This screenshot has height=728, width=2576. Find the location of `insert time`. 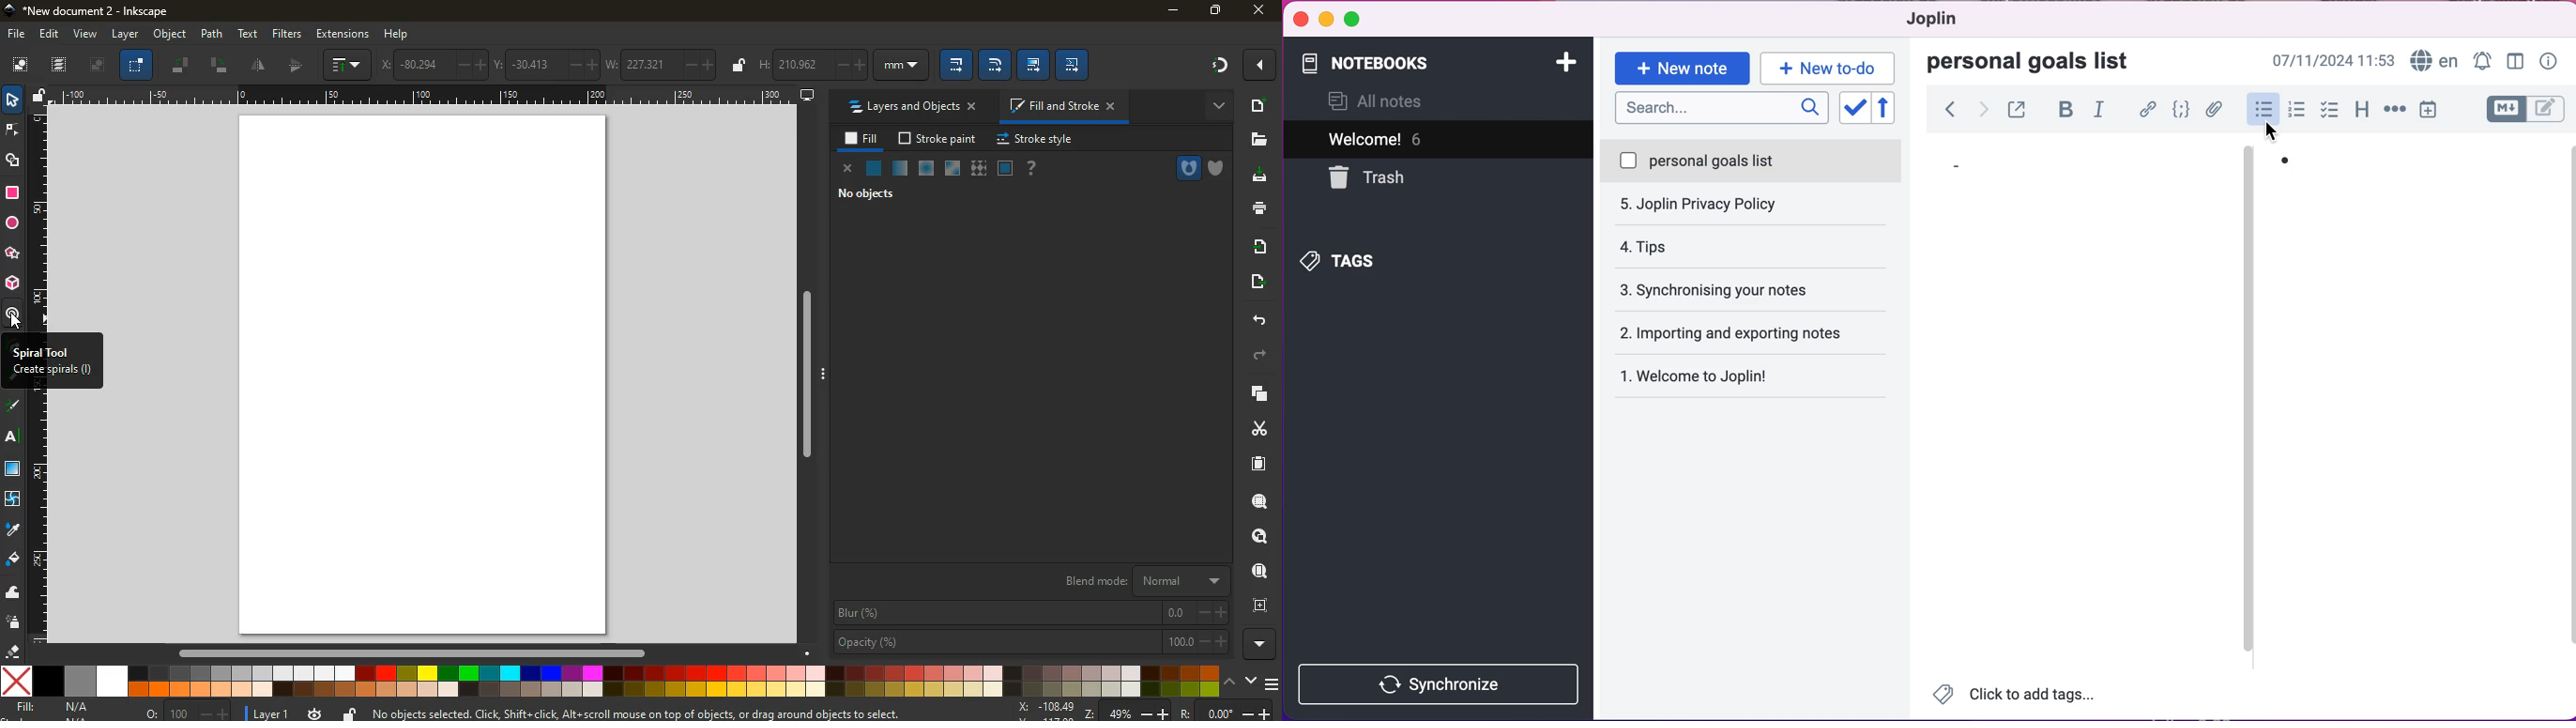

insert time is located at coordinates (2433, 112).